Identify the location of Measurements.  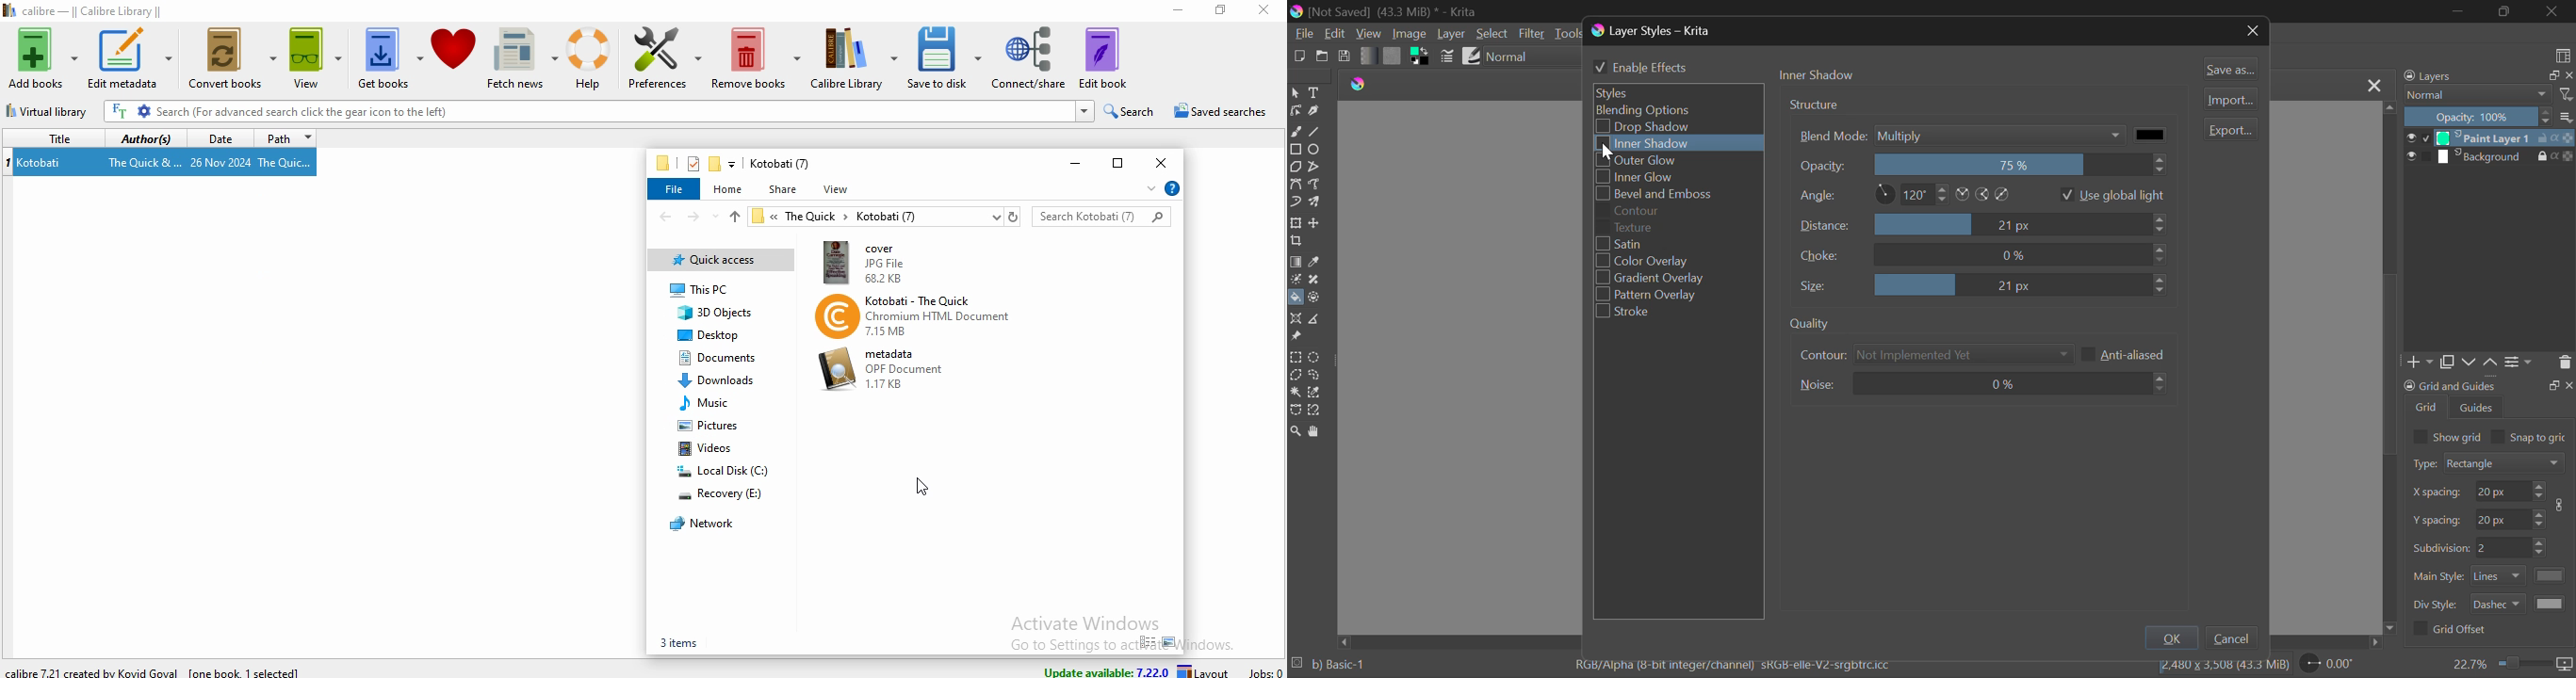
(1316, 318).